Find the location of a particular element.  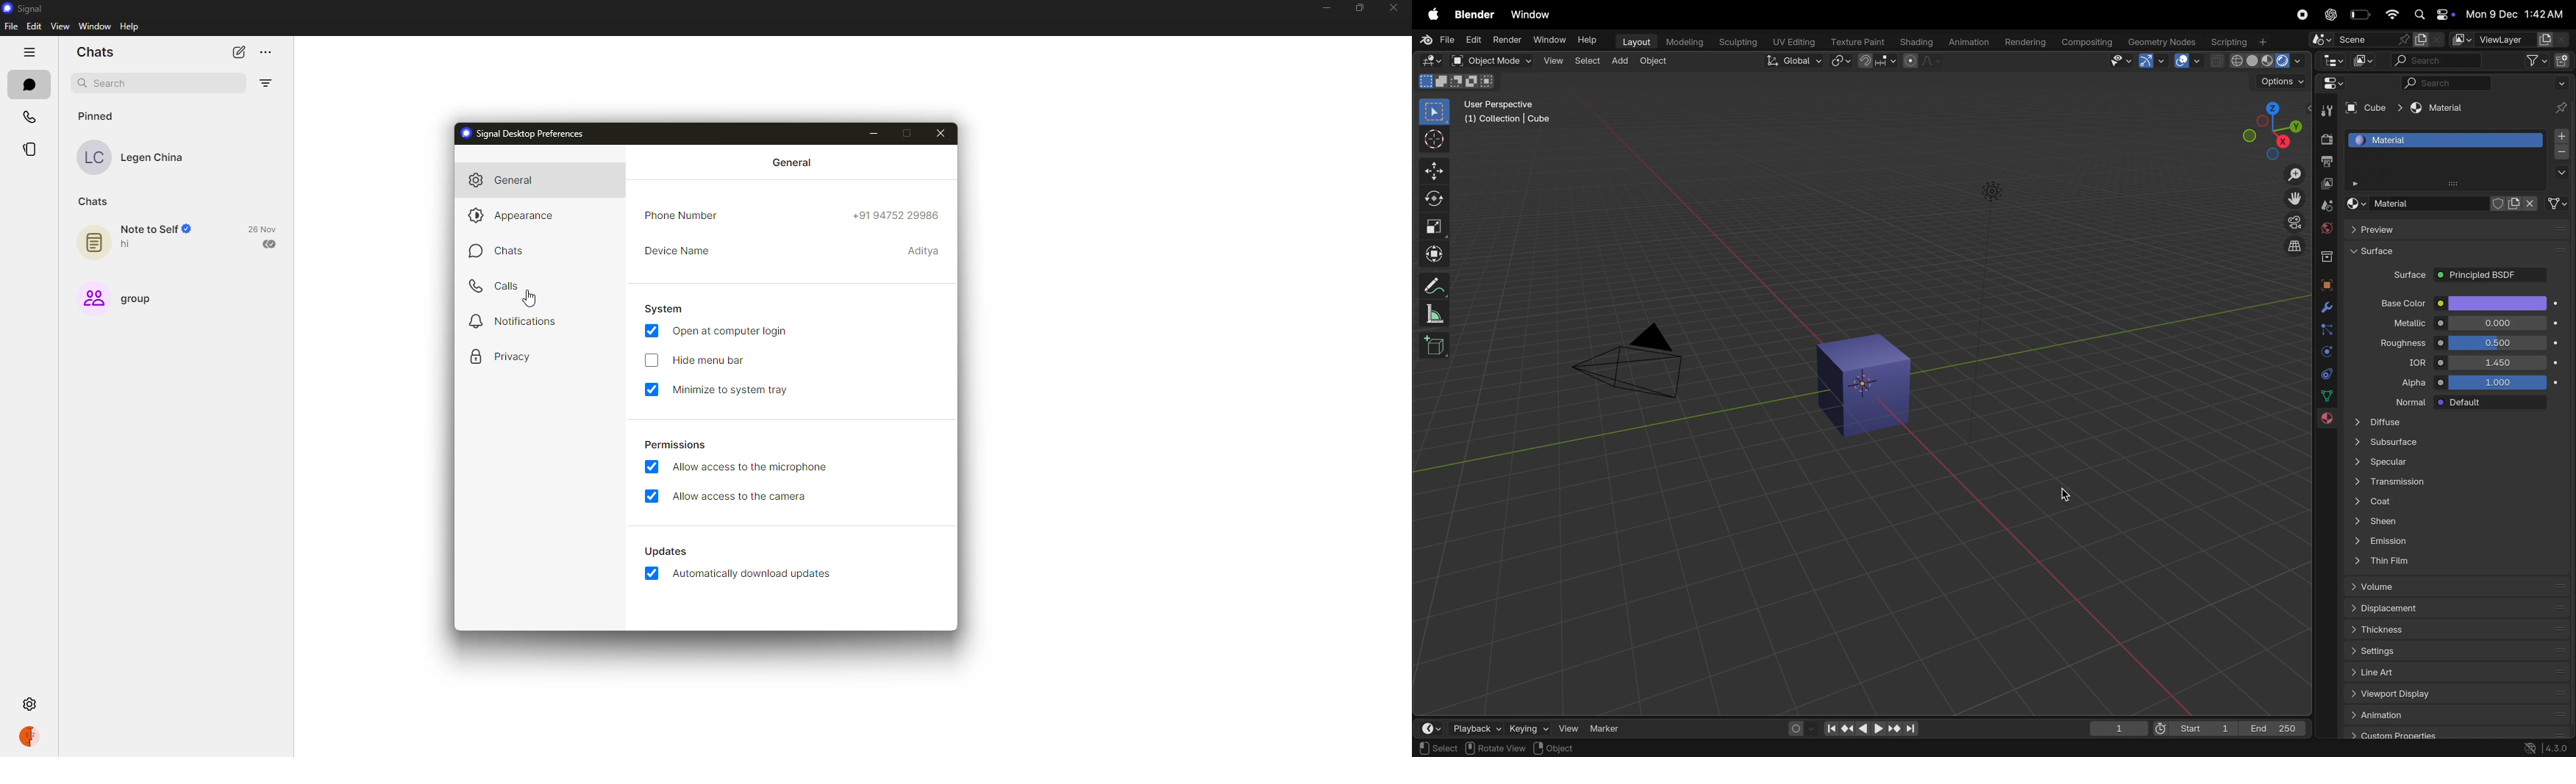

sculpting is located at coordinates (1737, 42).